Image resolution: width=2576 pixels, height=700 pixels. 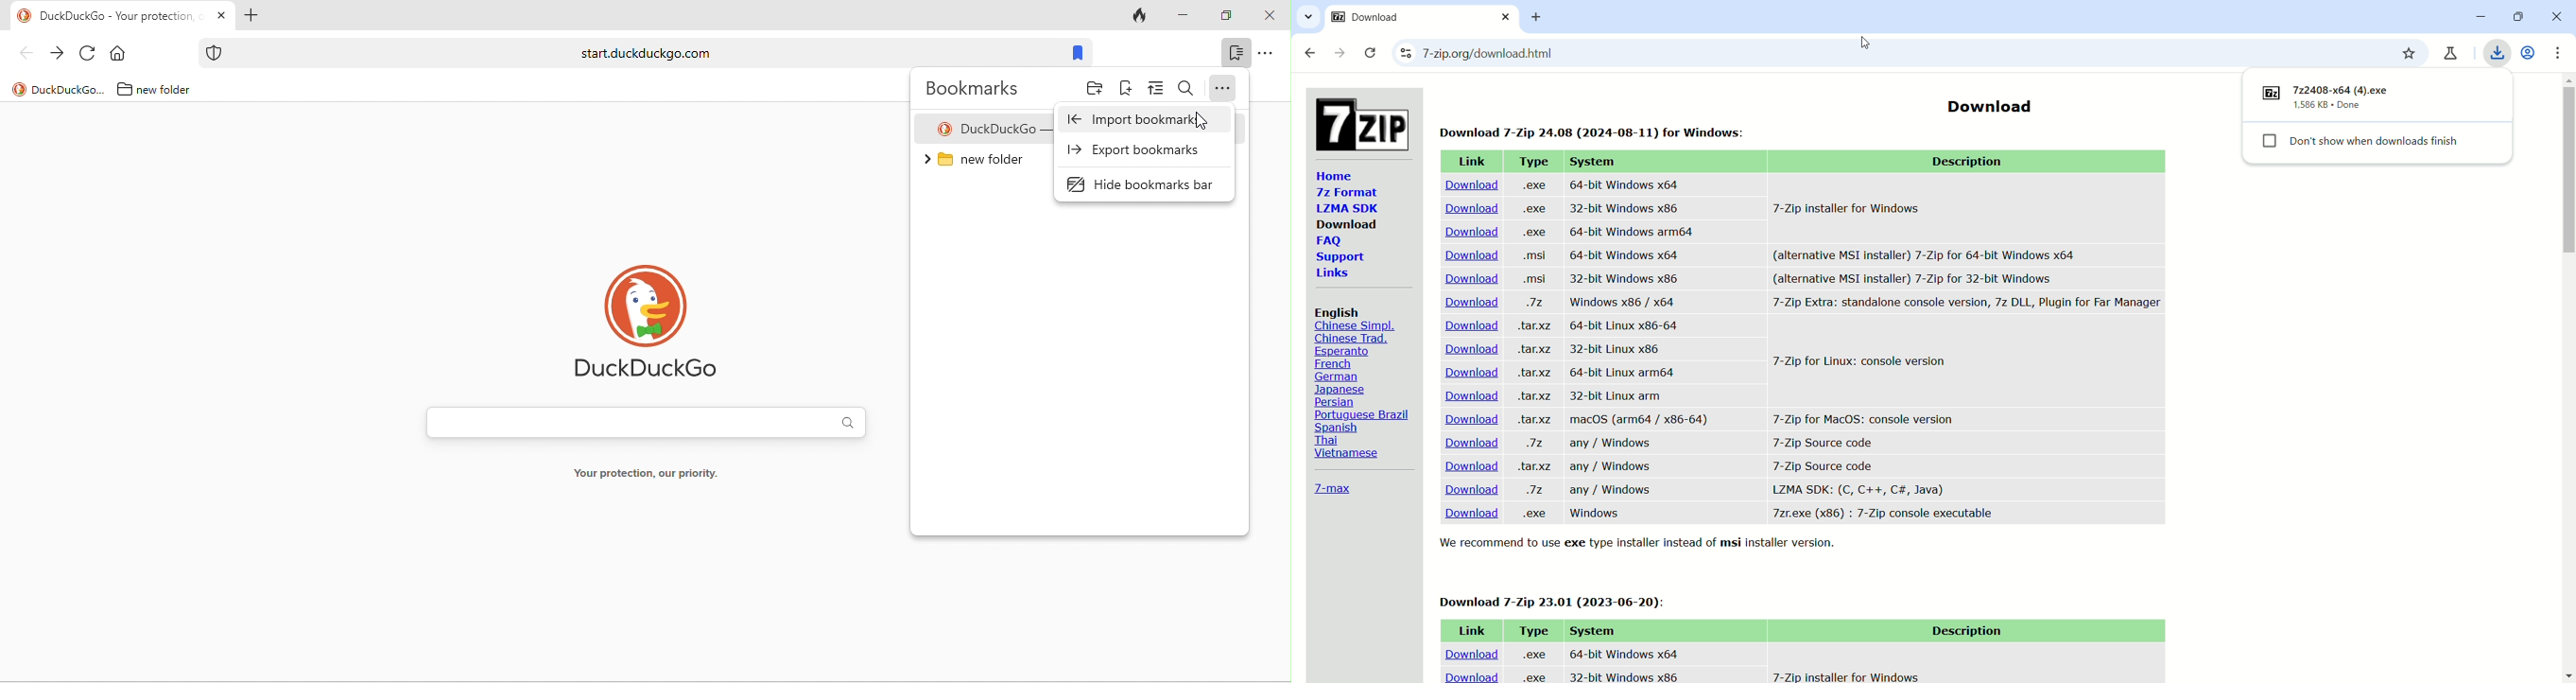 I want to click on bookmarks, so click(x=1077, y=54).